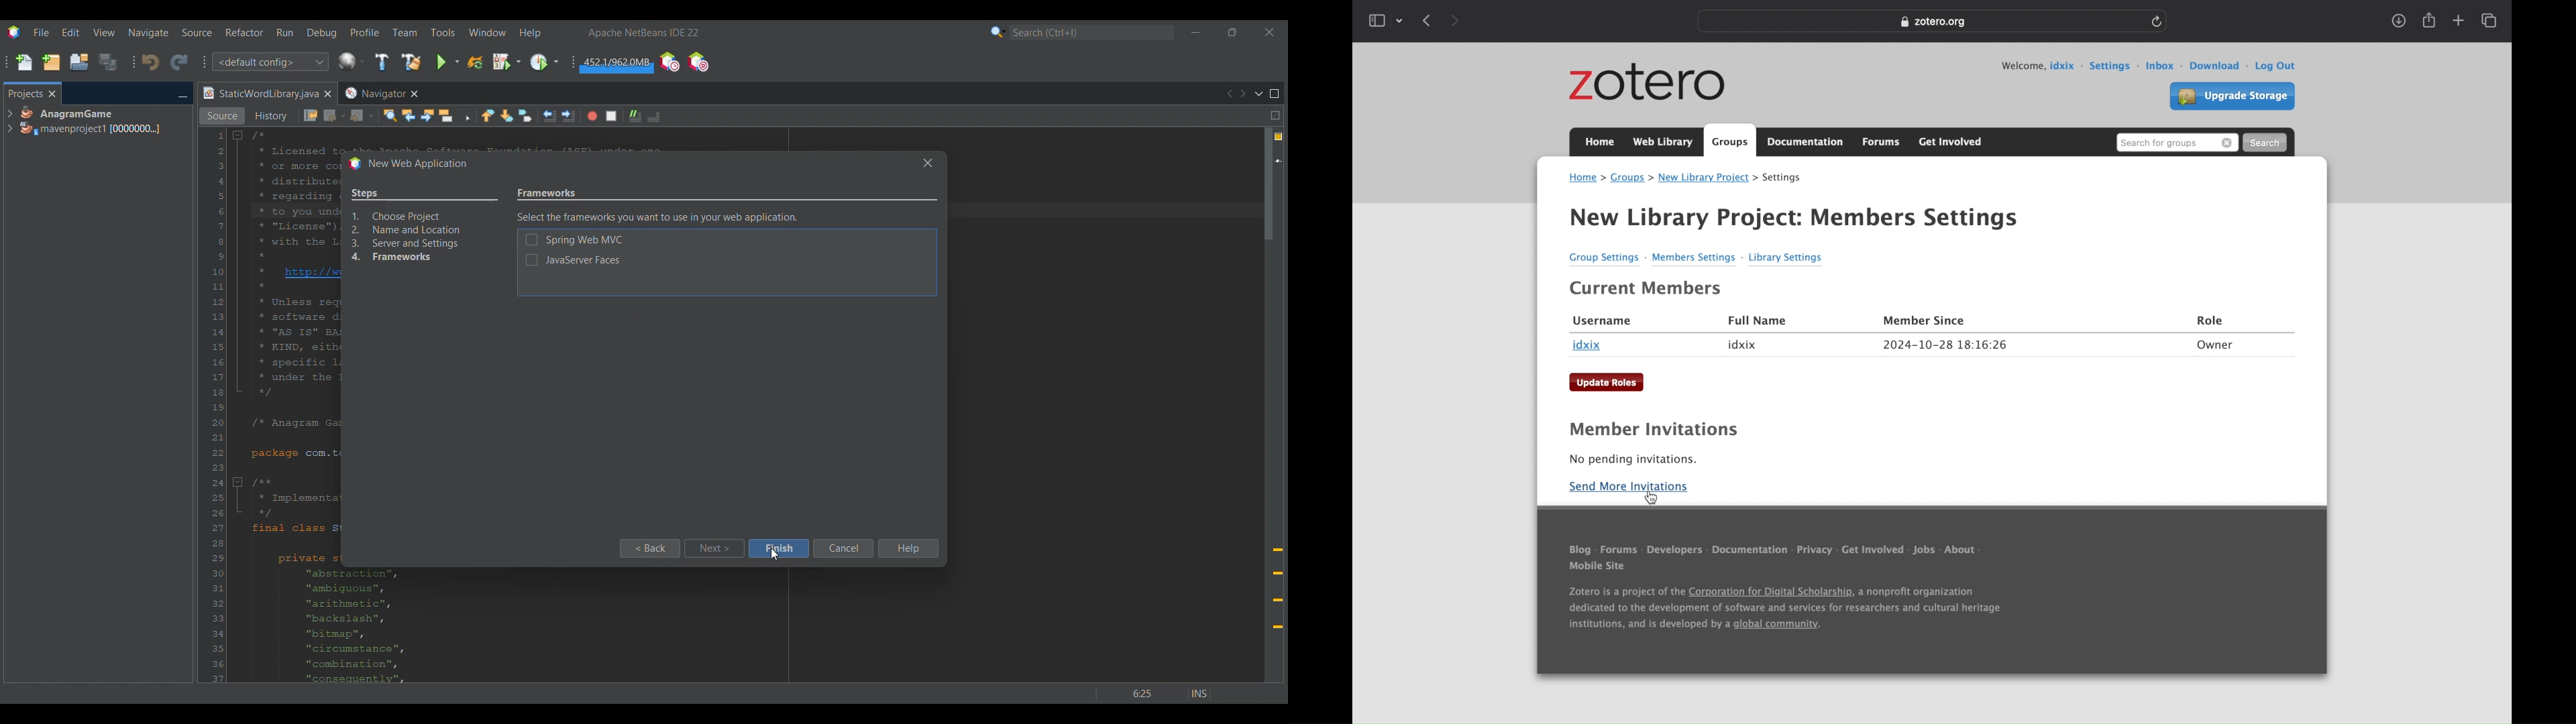 The width and height of the screenshot is (2576, 728). I want to click on owner, so click(2214, 346).